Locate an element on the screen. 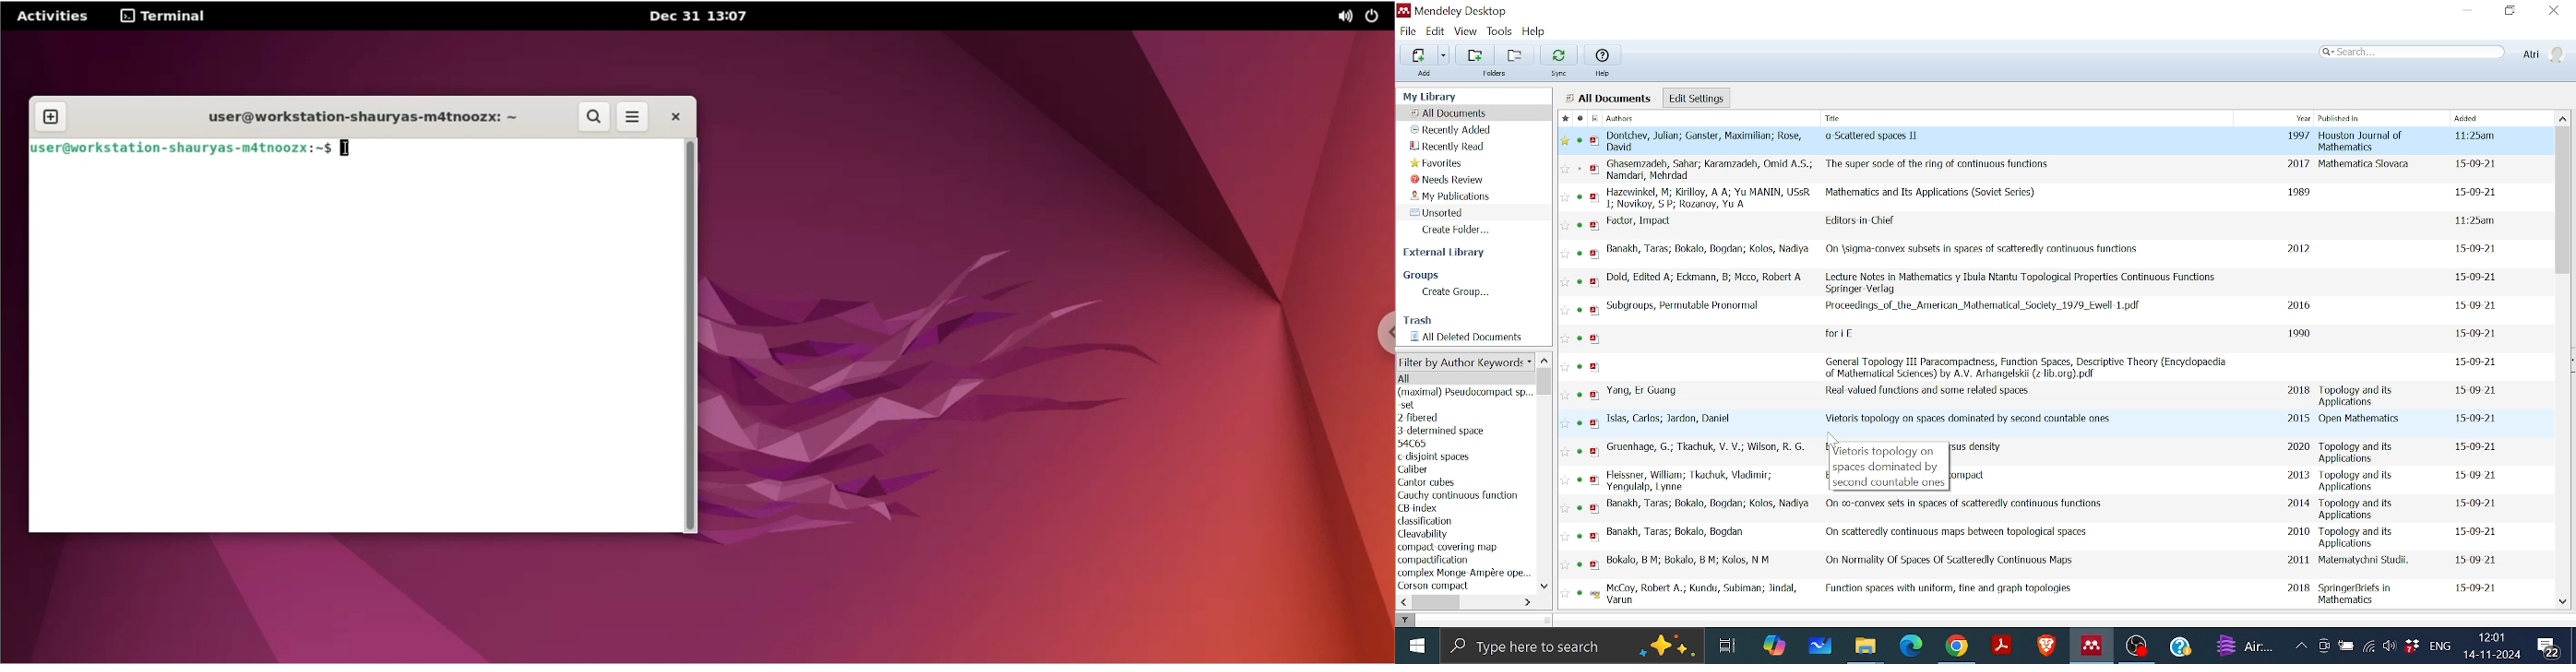 This screenshot has width=2576, height=672. Title is located at coordinates (1929, 192).